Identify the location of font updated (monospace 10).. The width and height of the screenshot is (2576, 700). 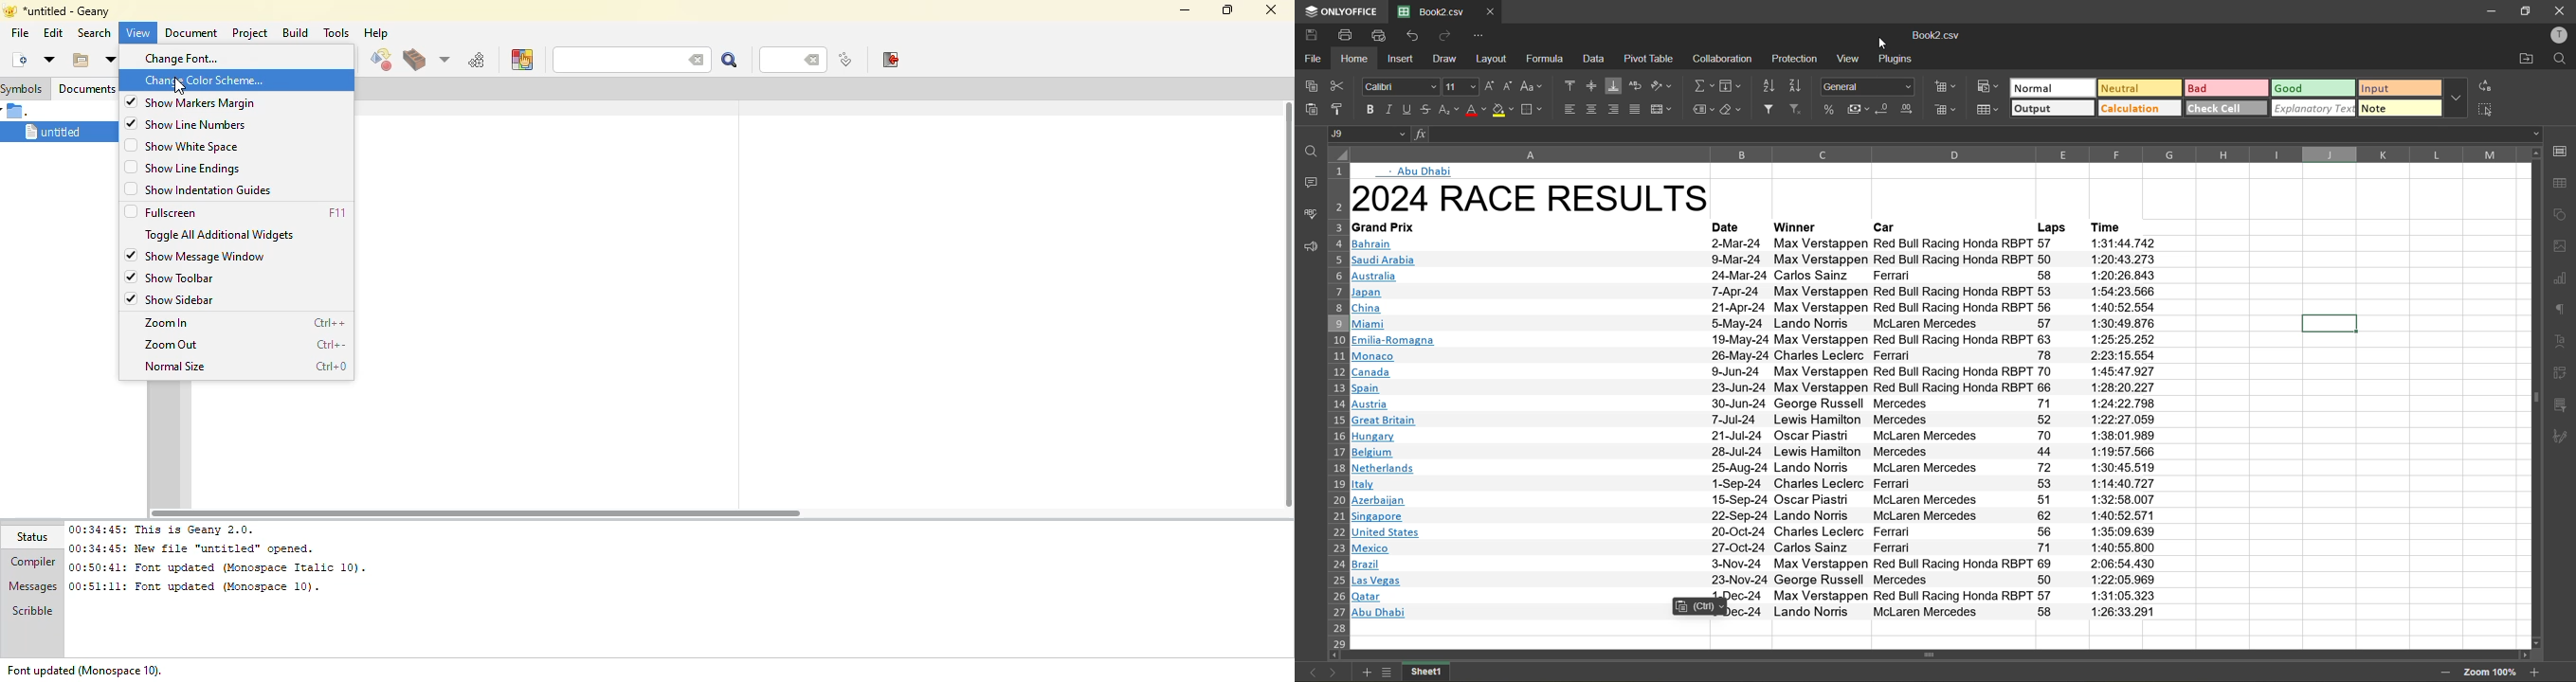
(84, 670).